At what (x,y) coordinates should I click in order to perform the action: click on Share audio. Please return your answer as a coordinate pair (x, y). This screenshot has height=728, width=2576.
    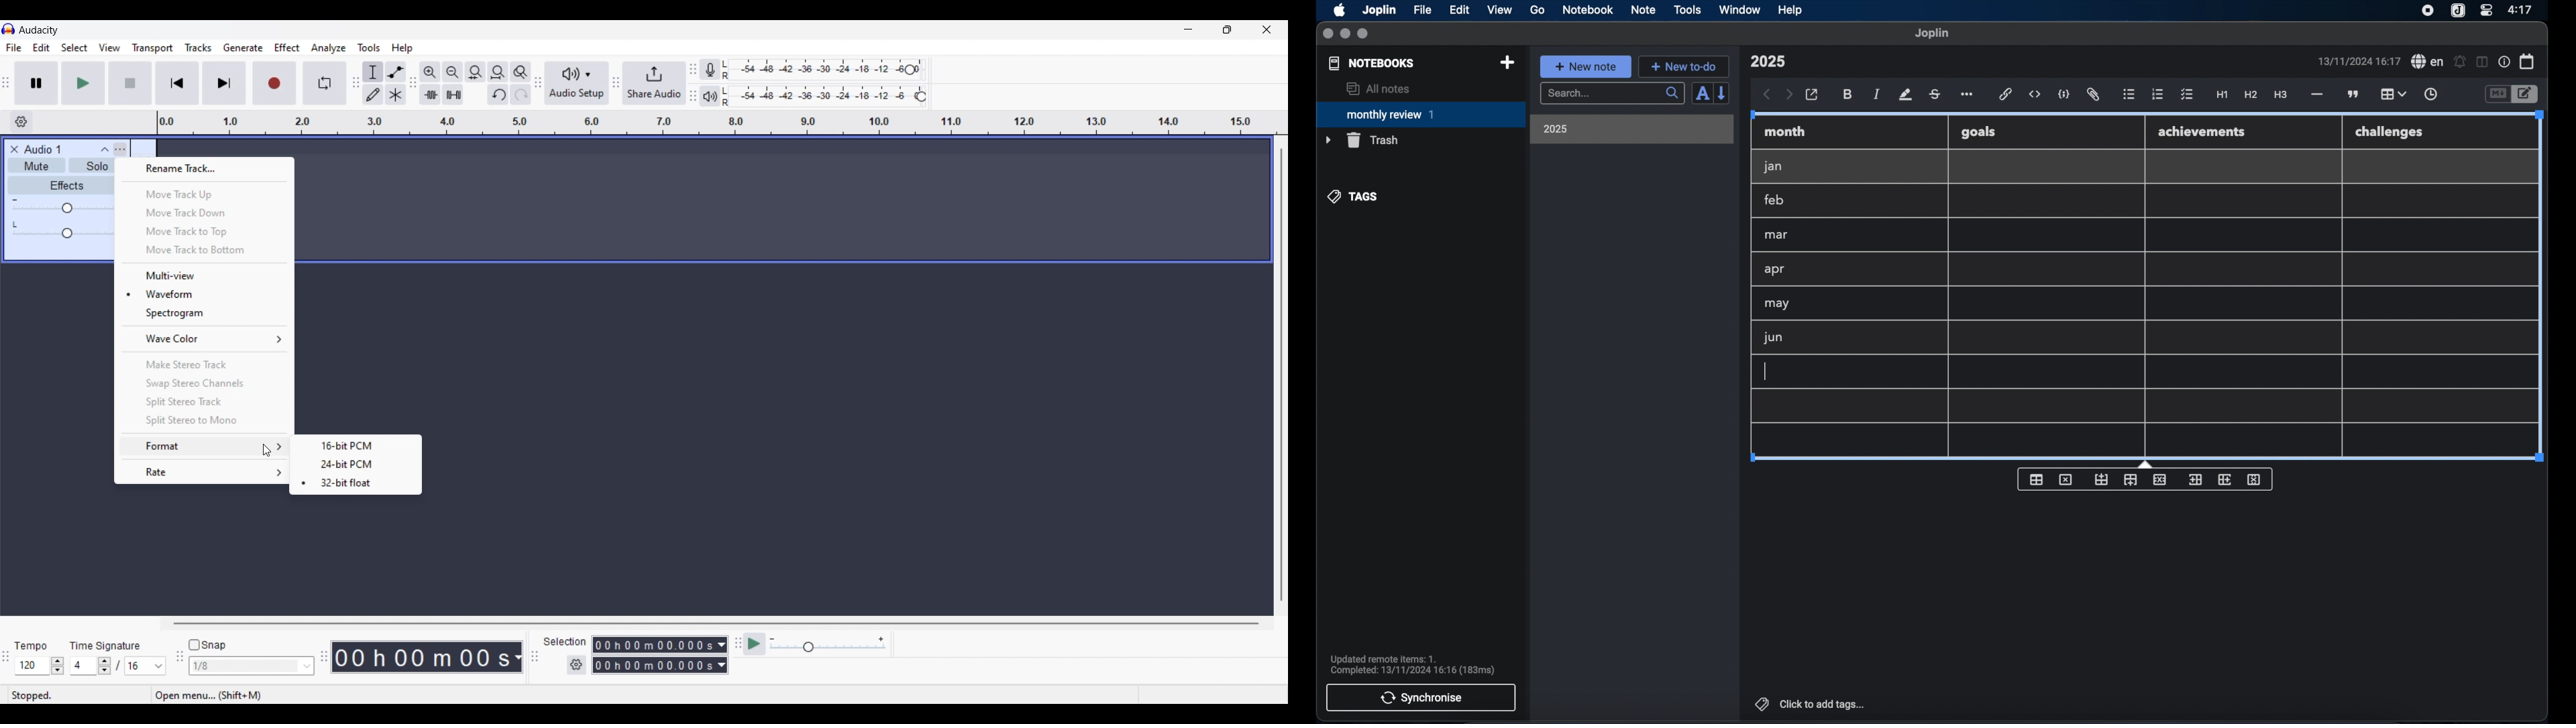
    Looking at the image, I should click on (654, 83).